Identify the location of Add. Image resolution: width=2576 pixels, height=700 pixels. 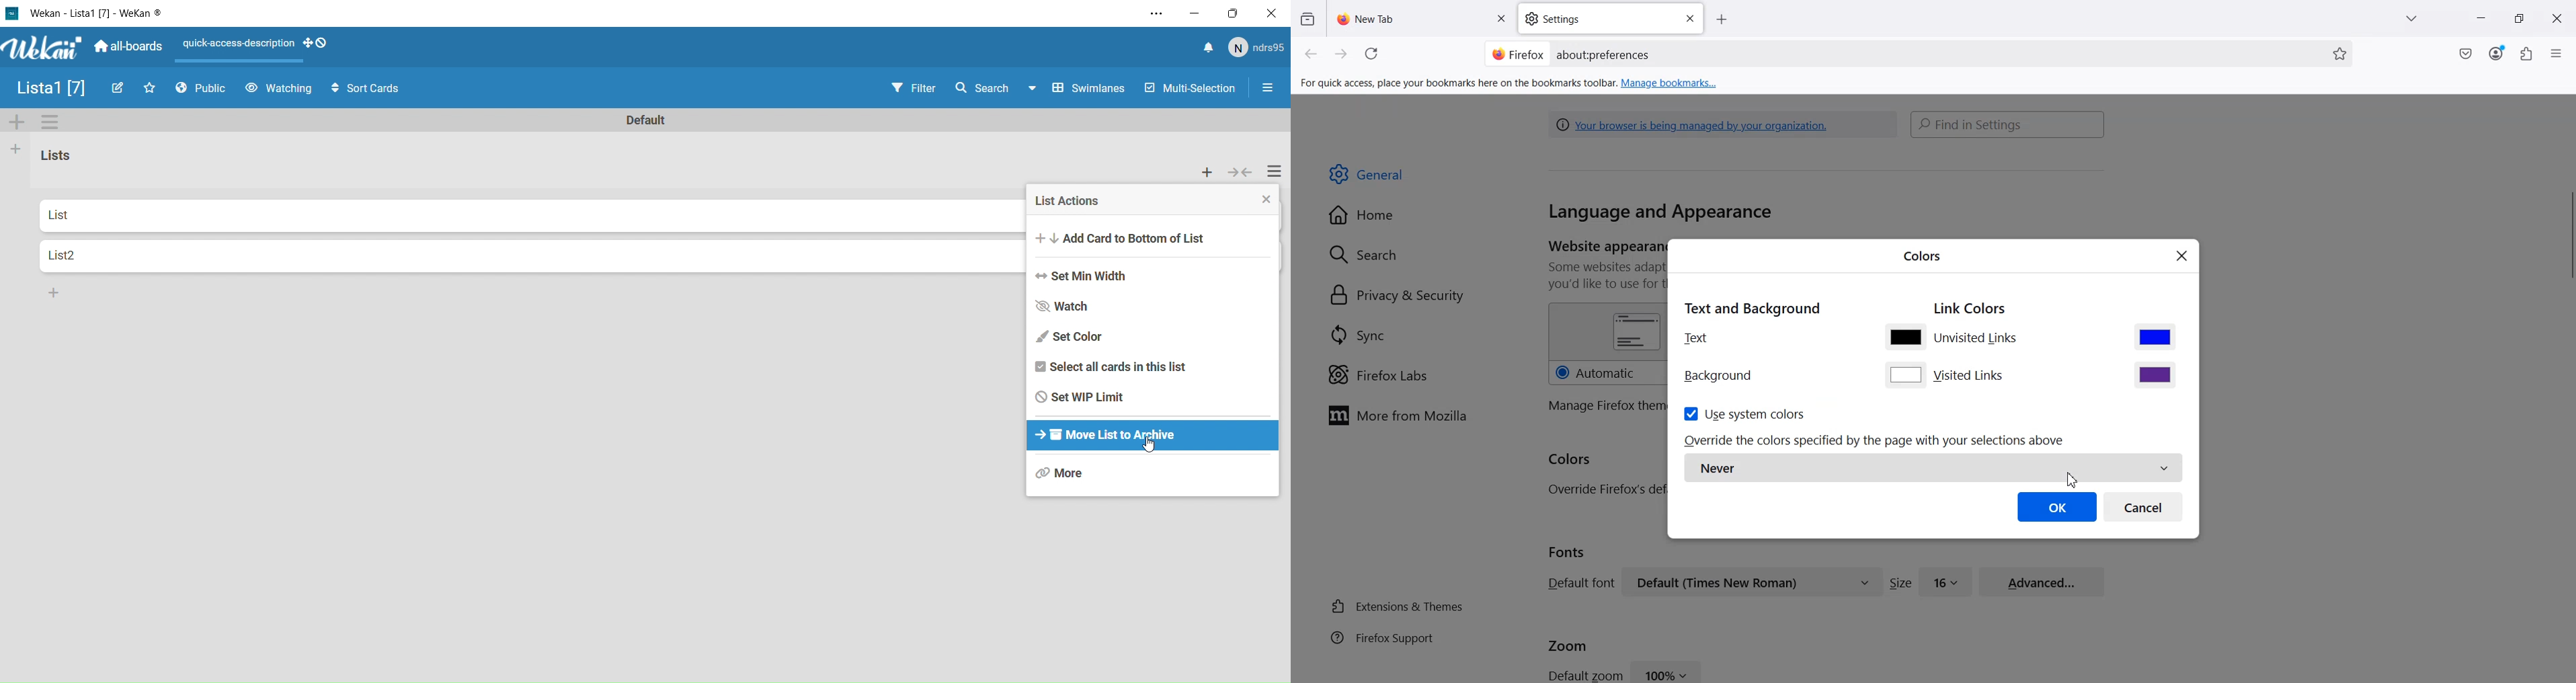
(13, 124).